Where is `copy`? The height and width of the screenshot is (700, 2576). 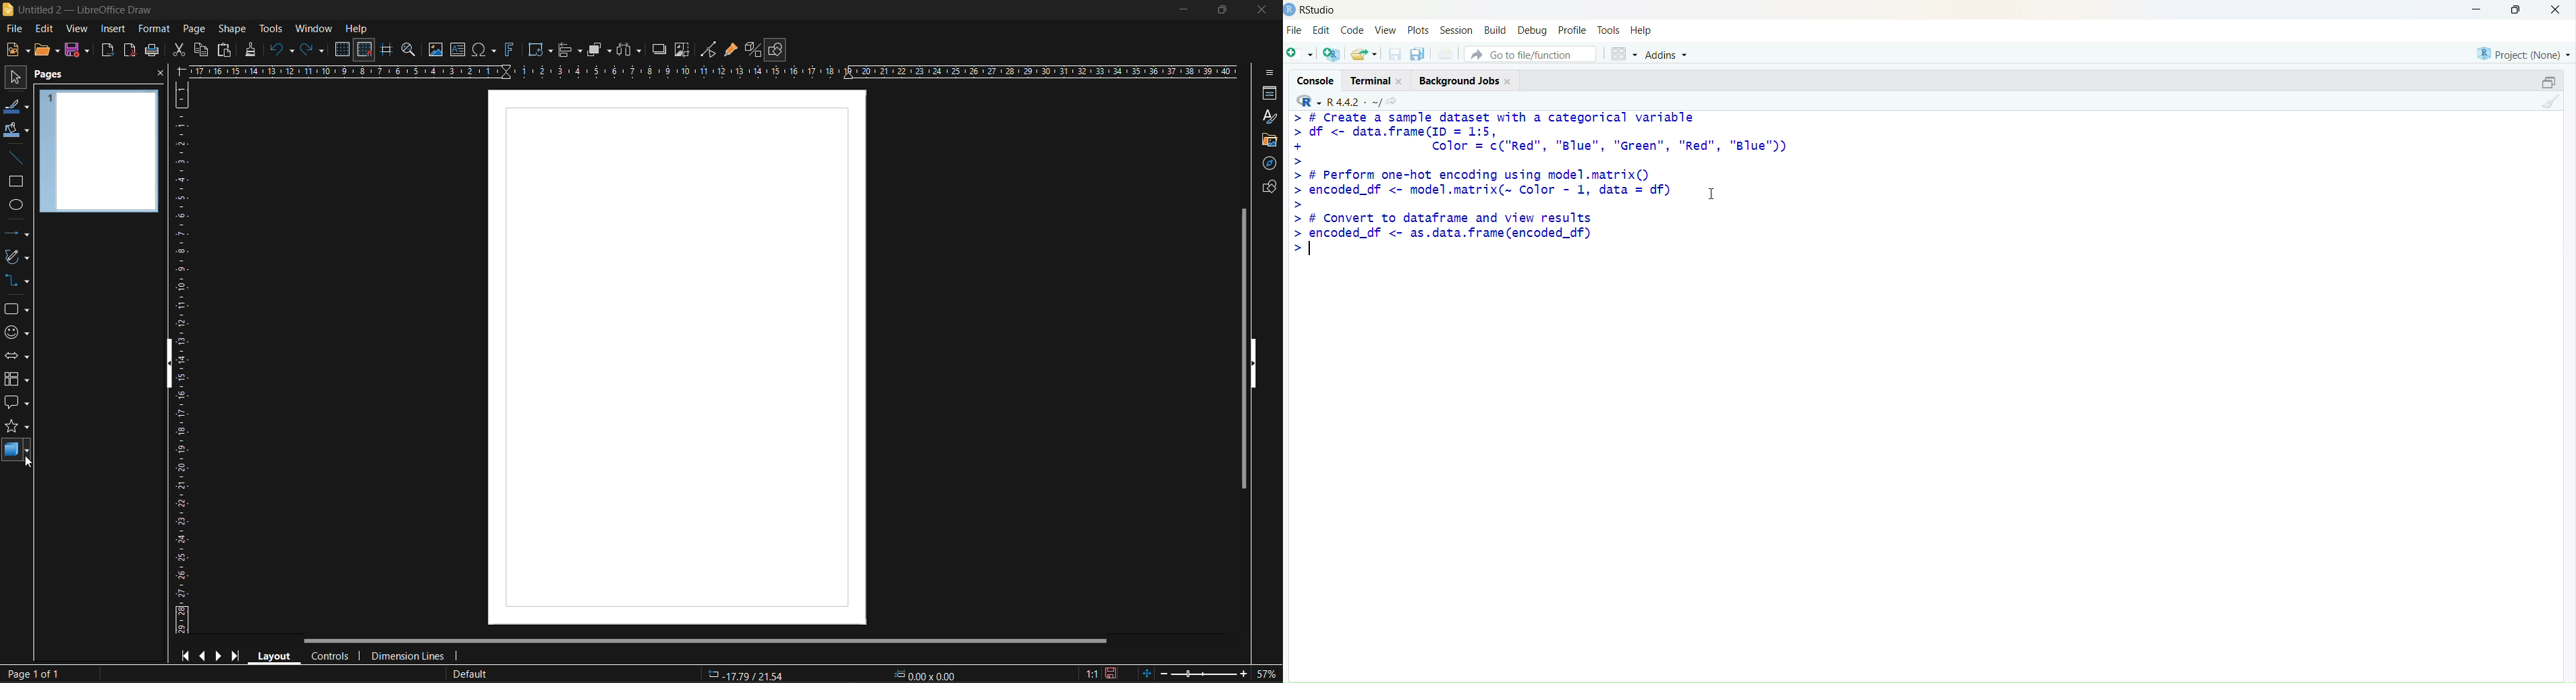 copy is located at coordinates (1418, 54).